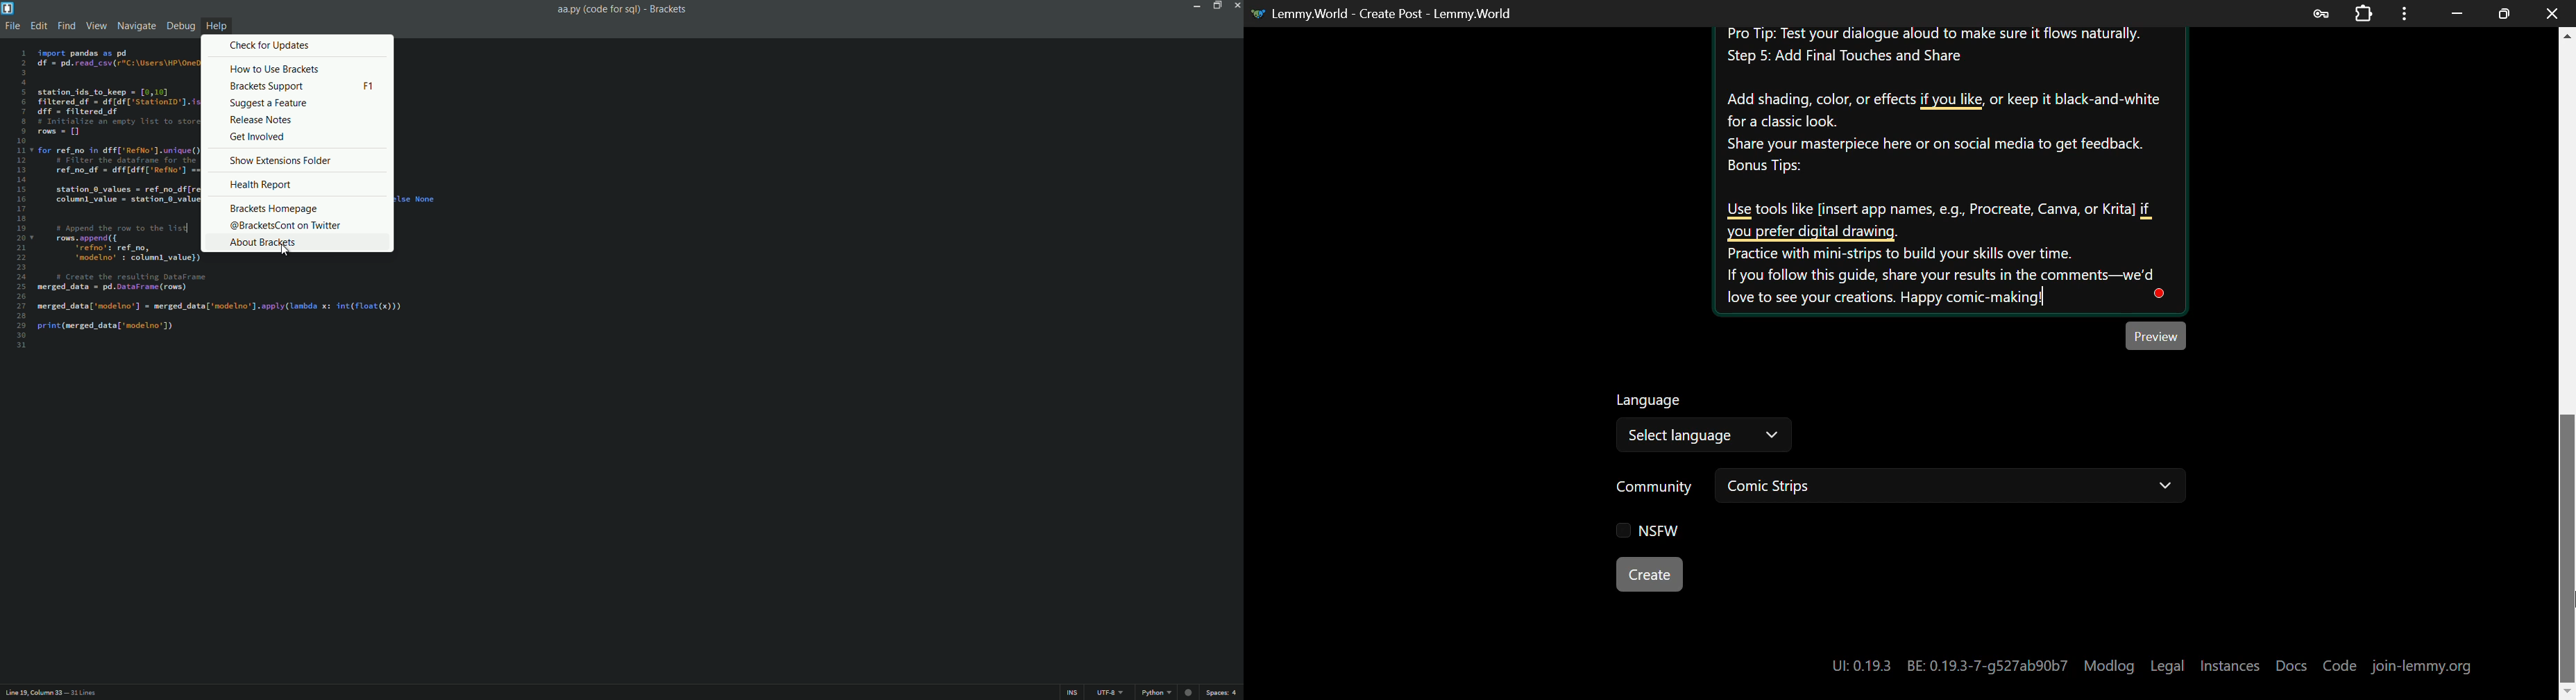 This screenshot has height=700, width=2576. Describe the element at coordinates (1236, 6) in the screenshot. I see `close app` at that location.